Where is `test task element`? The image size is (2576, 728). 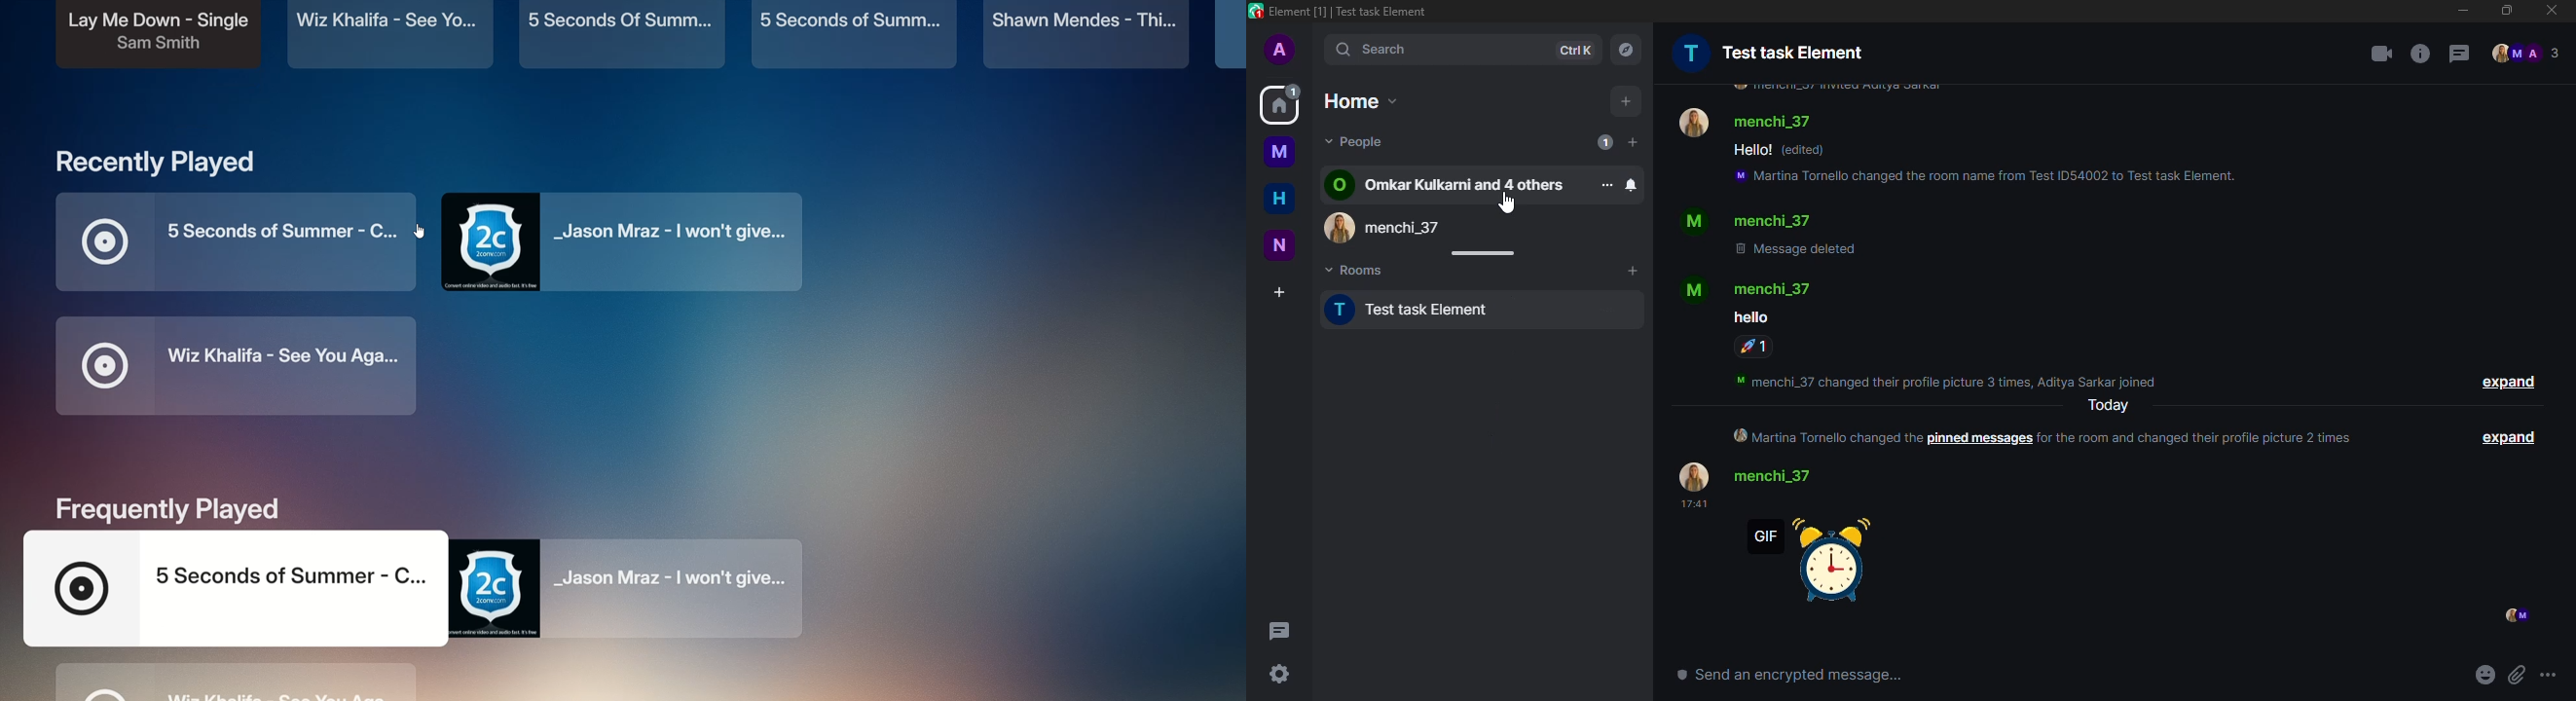
test task element is located at coordinates (1425, 309).